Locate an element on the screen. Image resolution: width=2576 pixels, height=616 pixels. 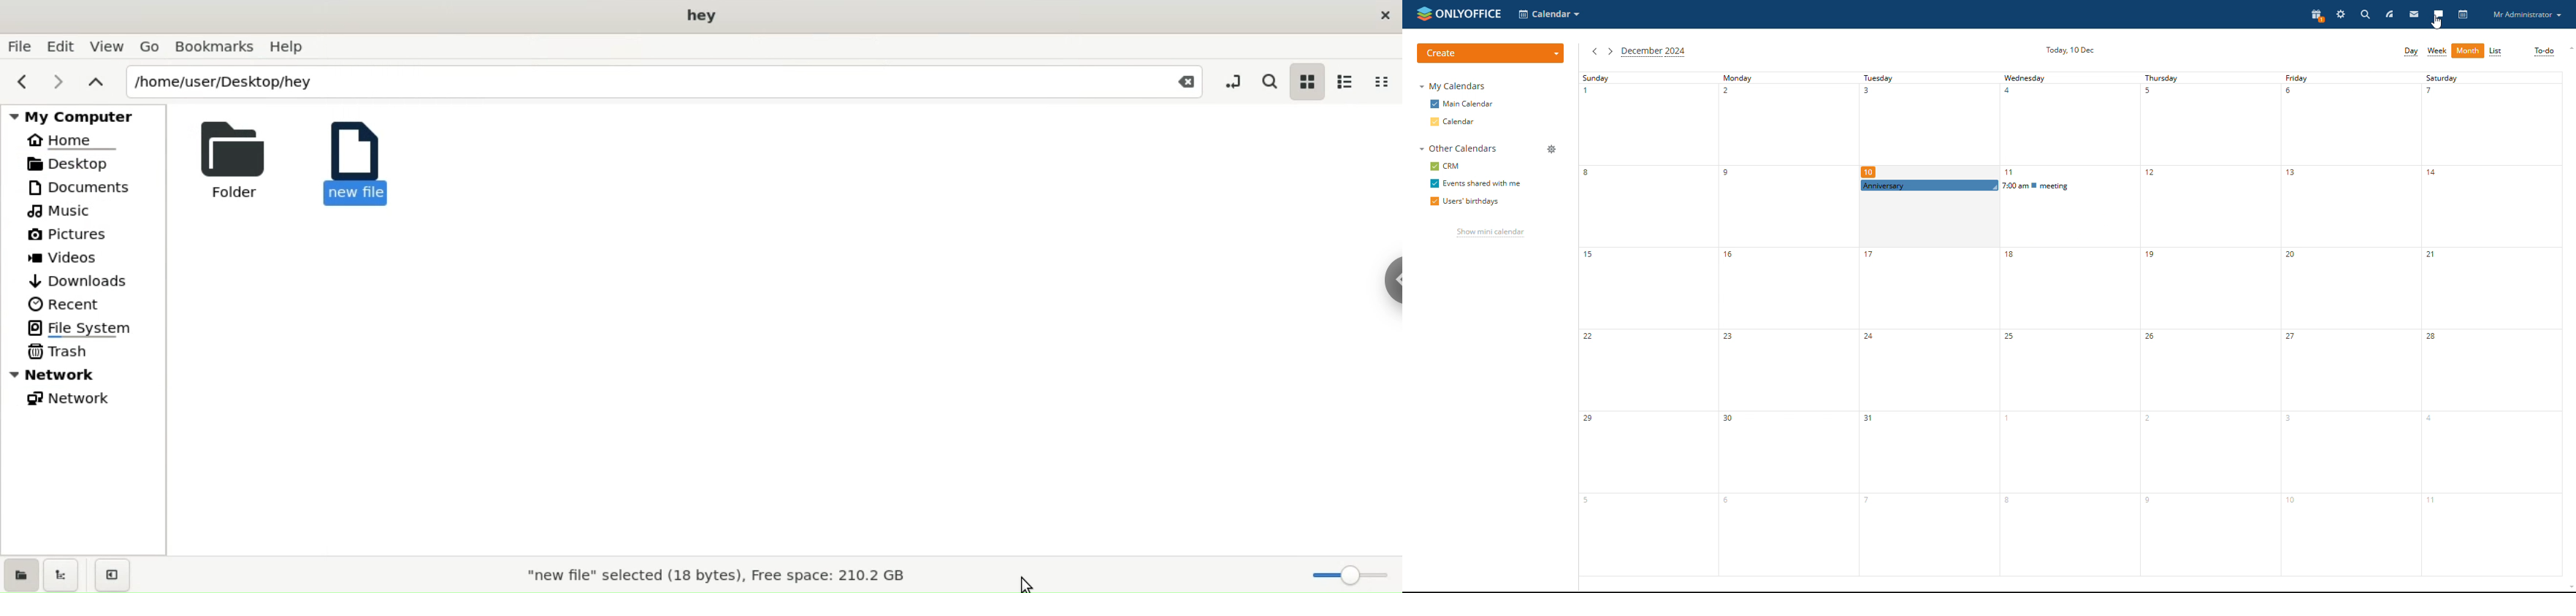
show mini calendar is located at coordinates (1489, 233).